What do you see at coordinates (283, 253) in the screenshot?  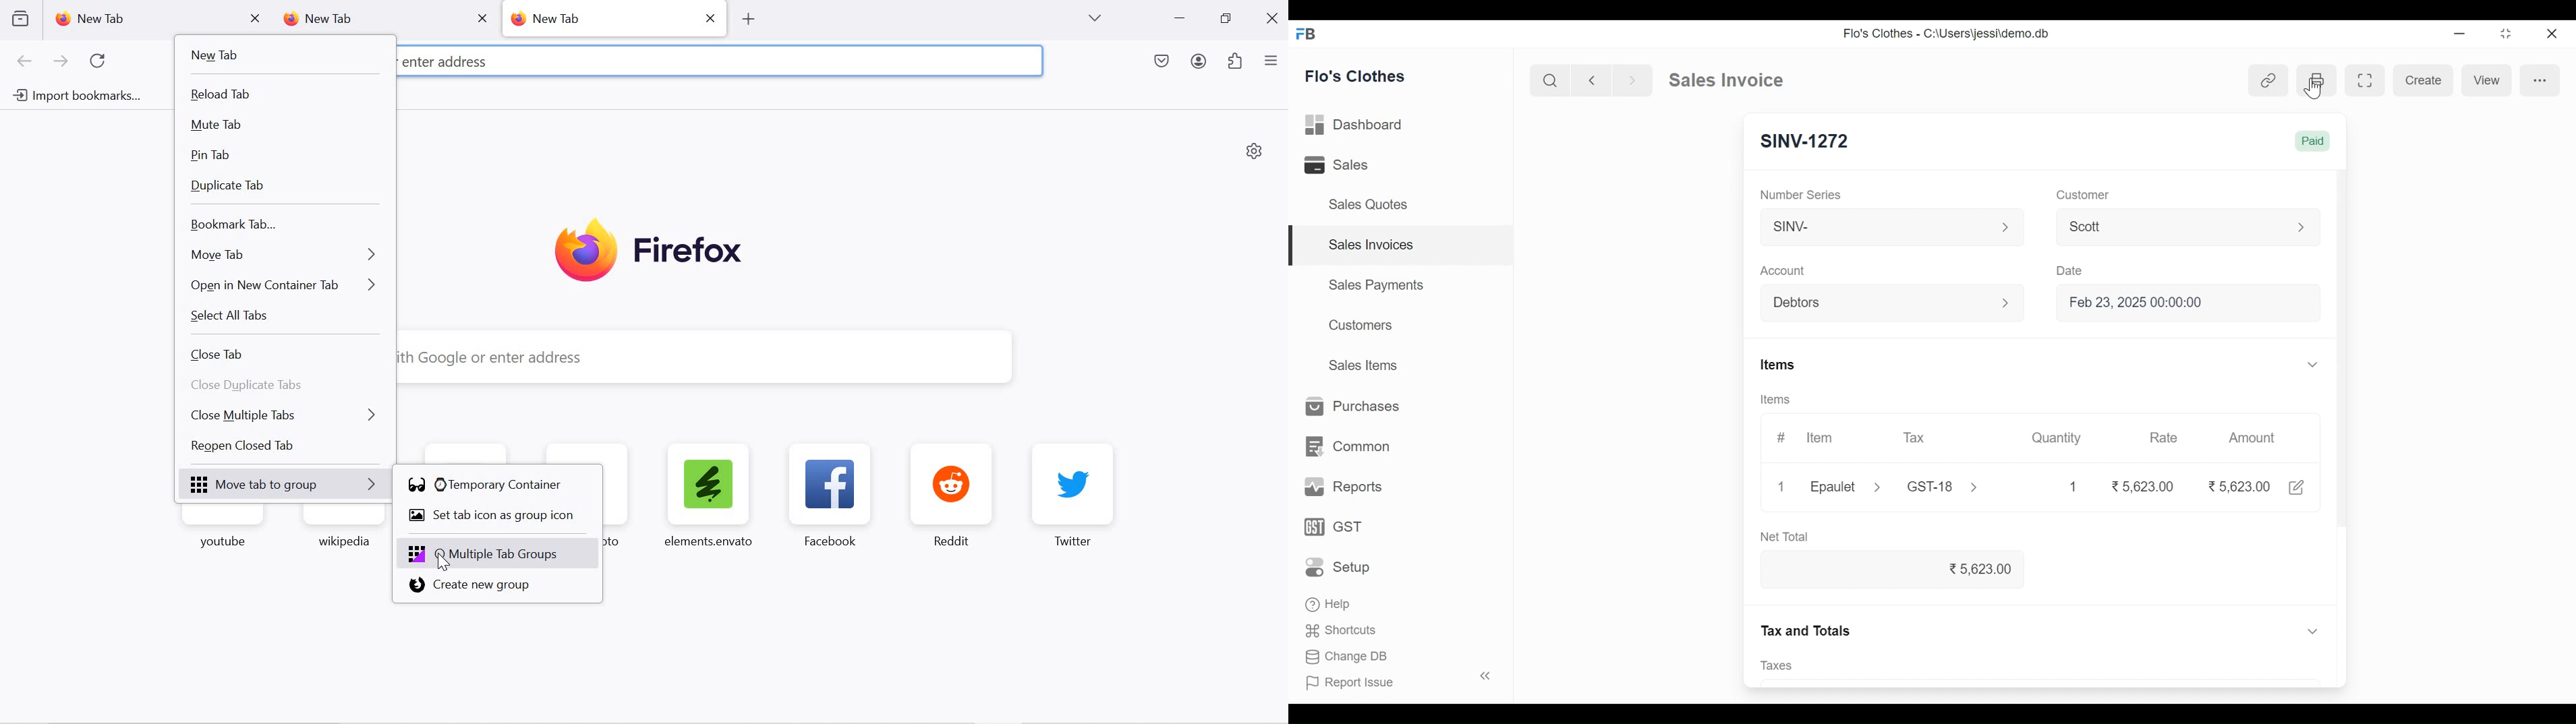 I see `move tab` at bounding box center [283, 253].